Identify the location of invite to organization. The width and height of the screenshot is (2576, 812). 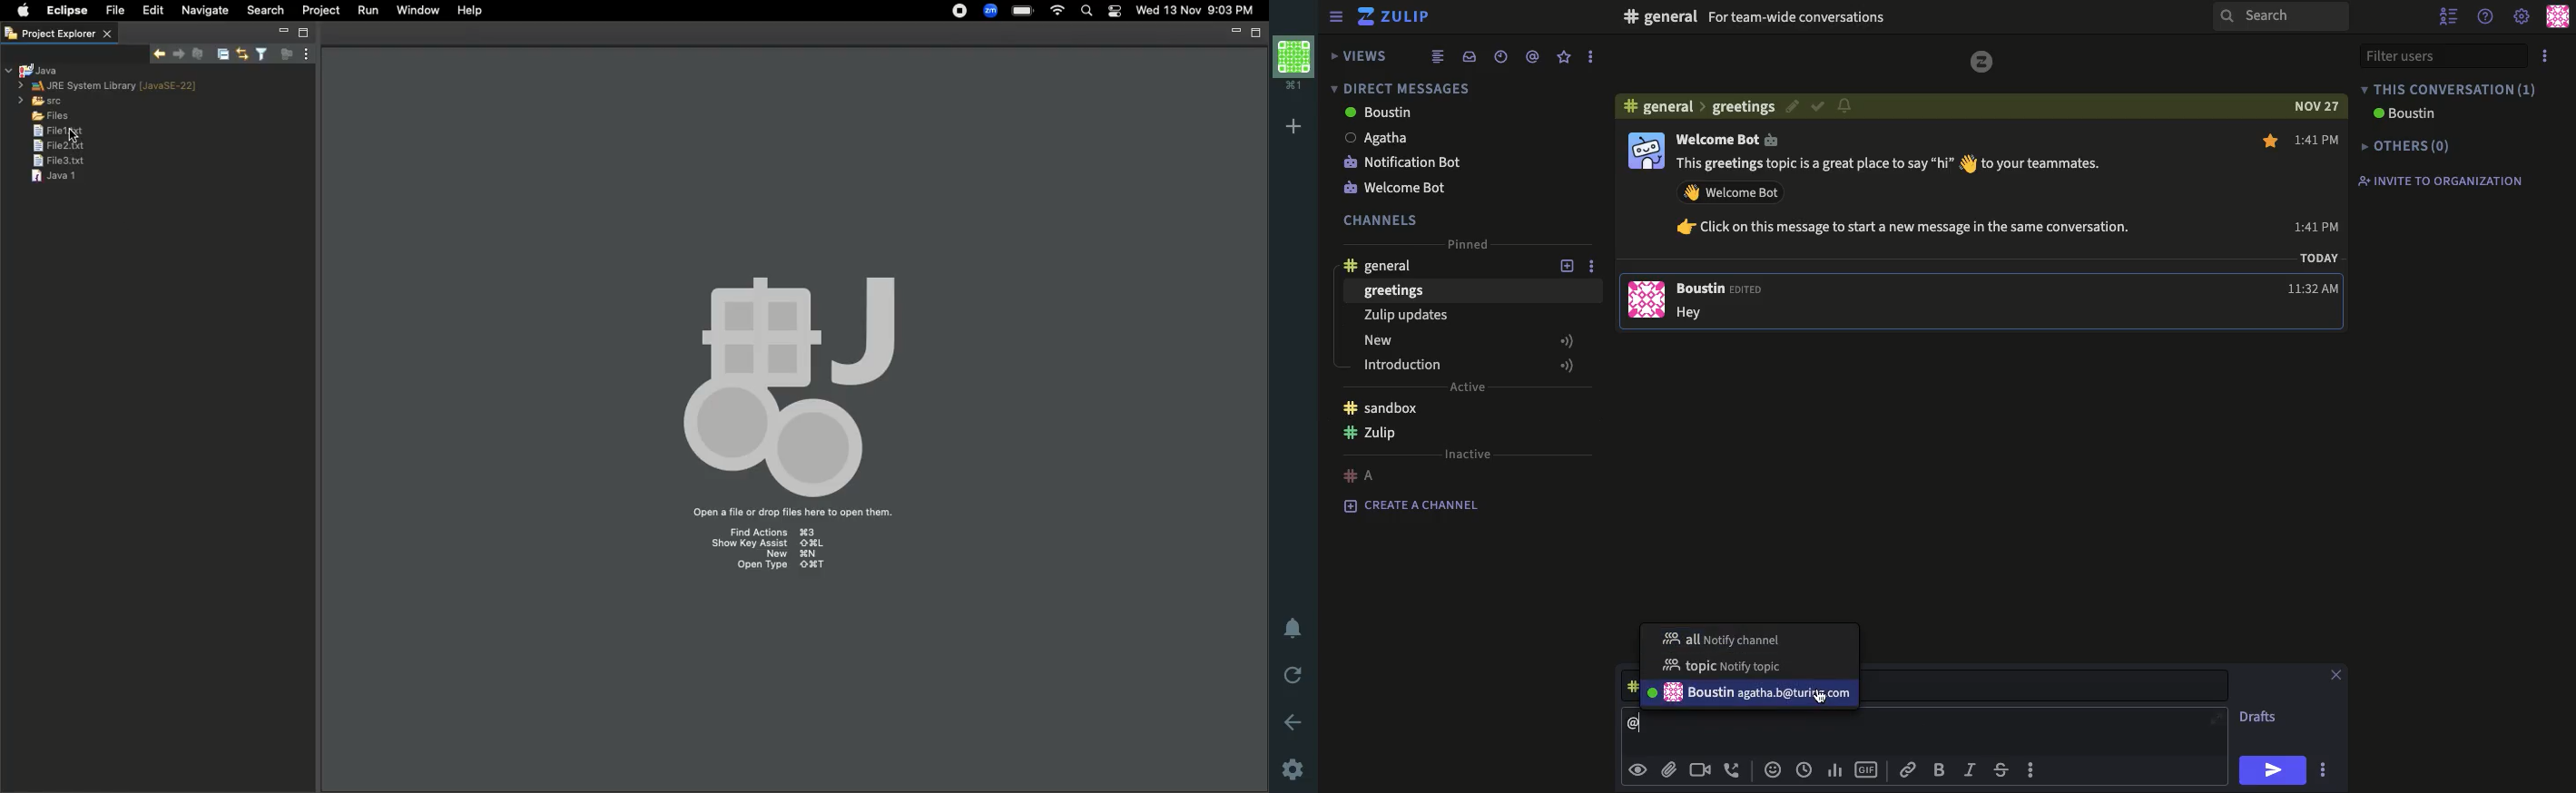
(2437, 179).